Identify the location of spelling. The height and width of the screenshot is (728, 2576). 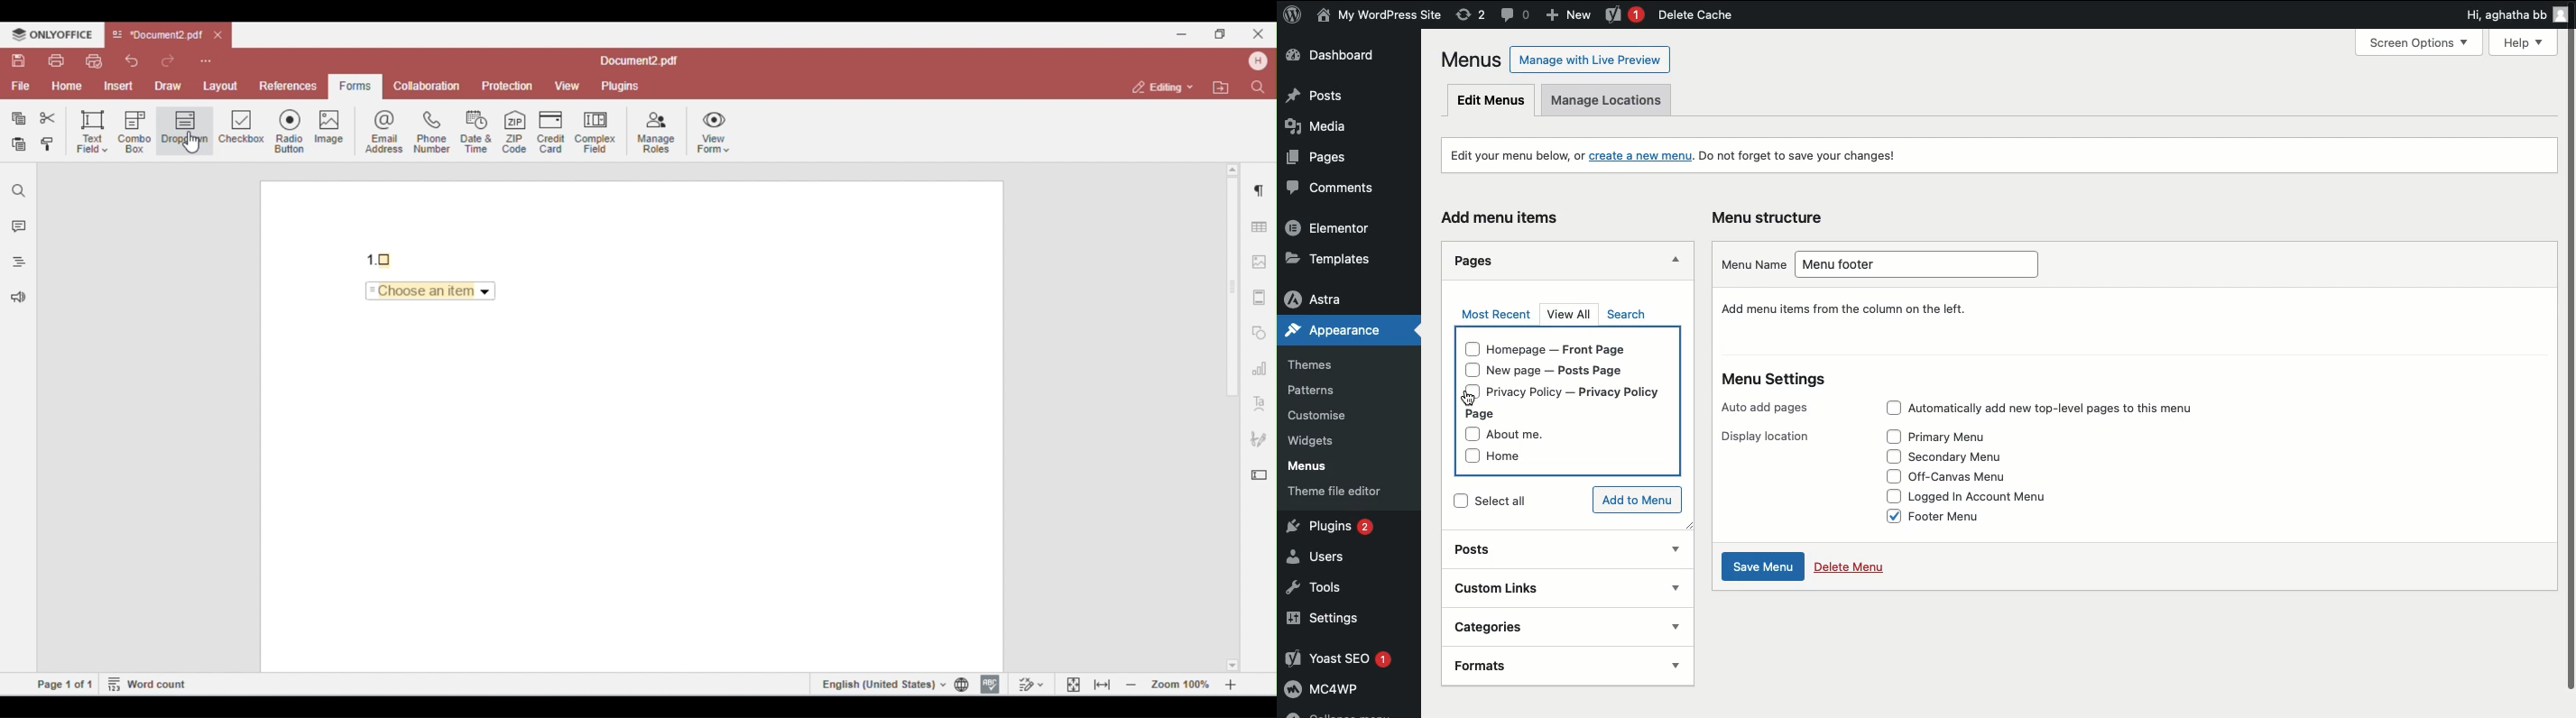
(990, 683).